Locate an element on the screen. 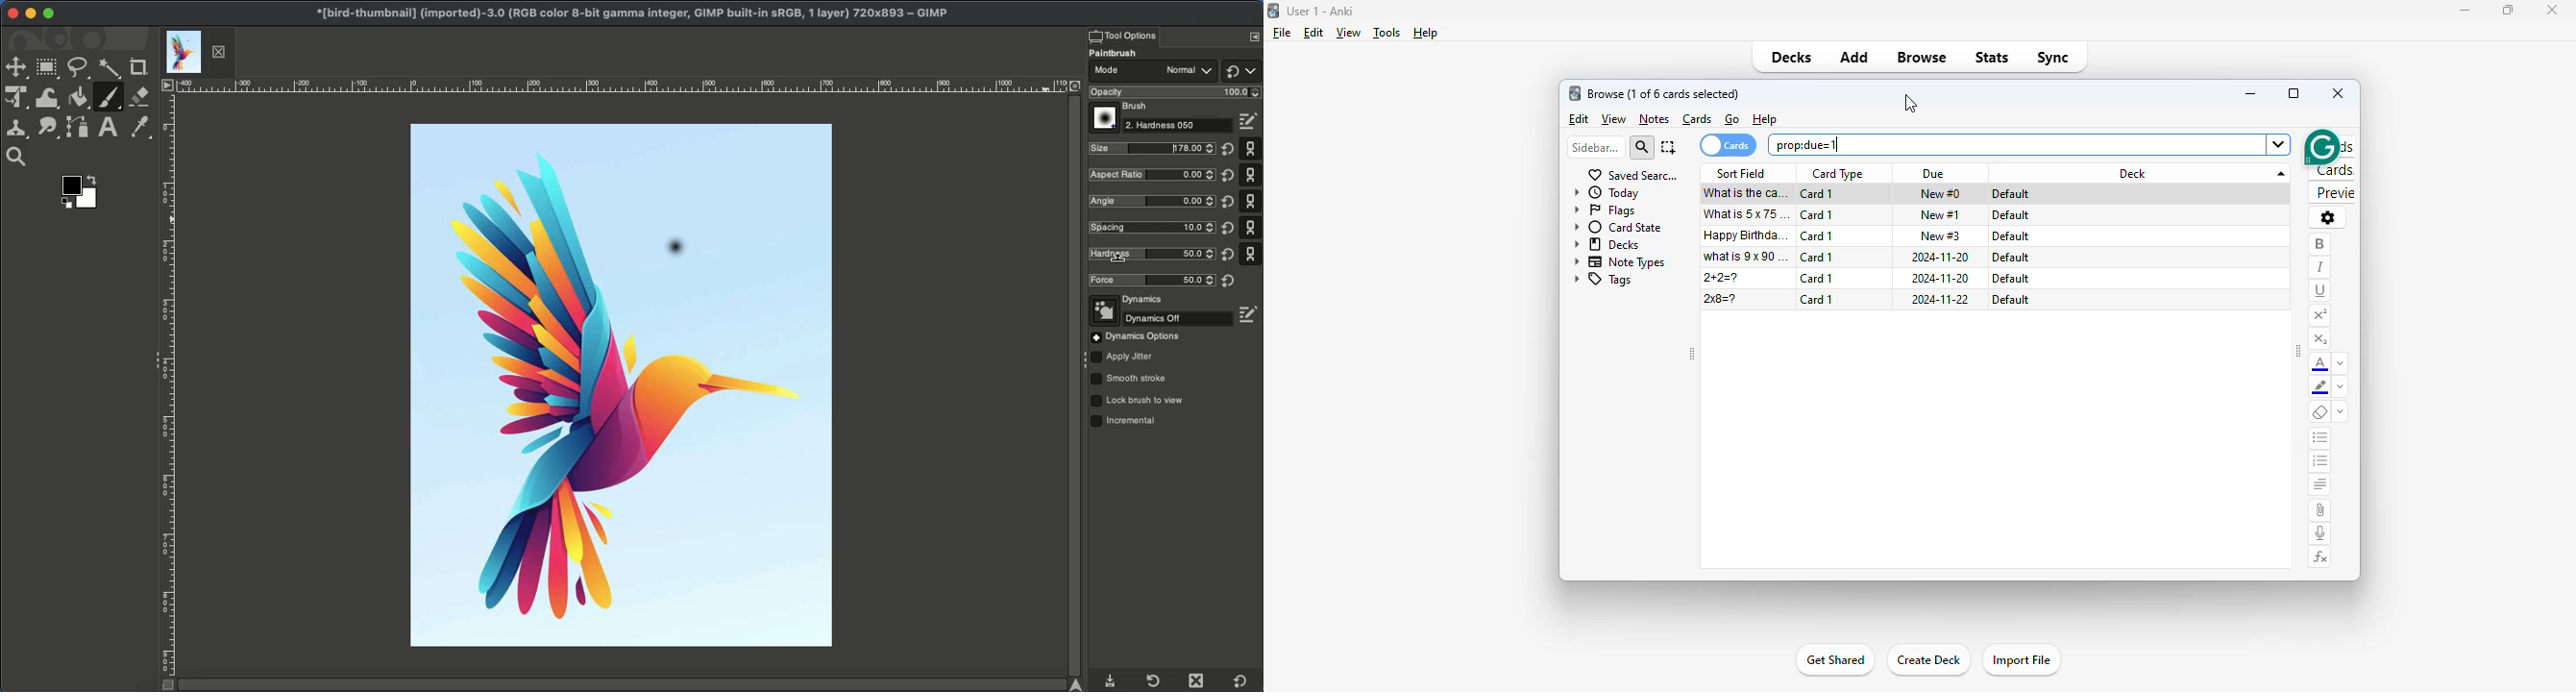 Image resolution: width=2576 pixels, height=700 pixels. preview is located at coordinates (2332, 192).